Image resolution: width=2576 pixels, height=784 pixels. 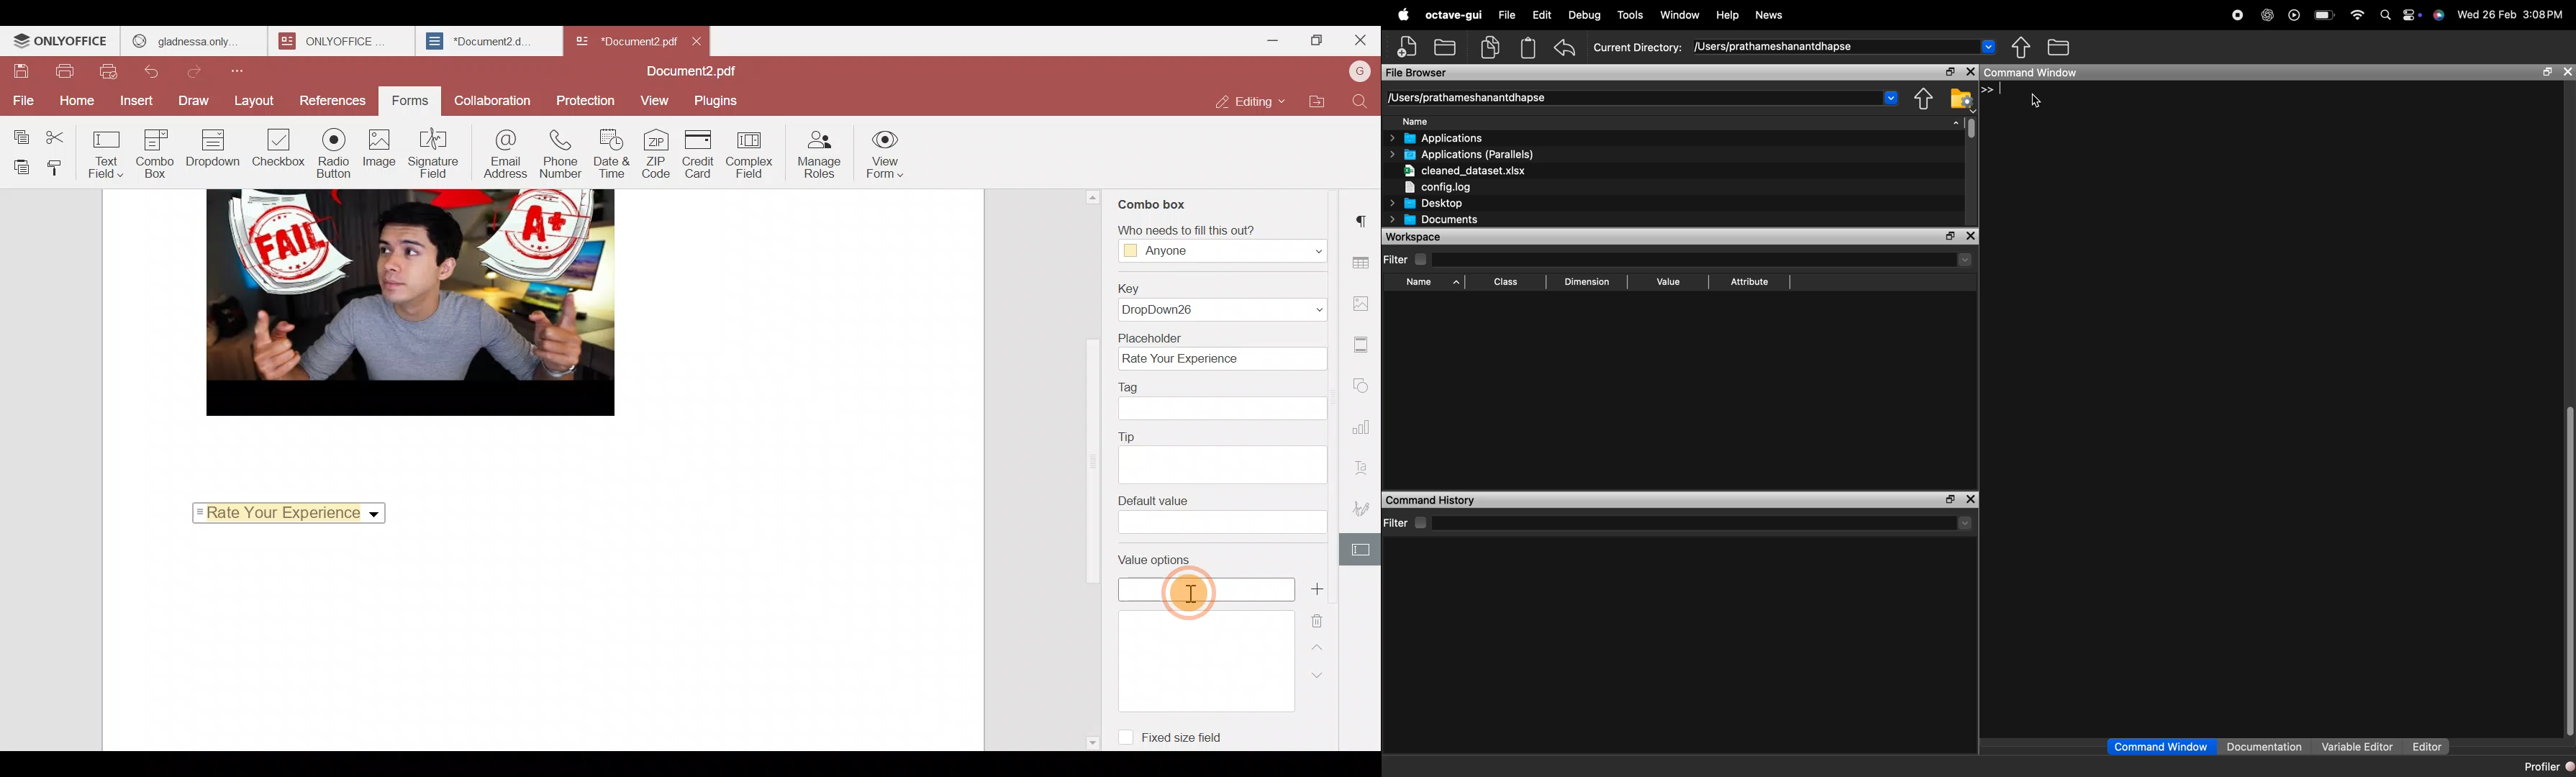 I want to click on Home, so click(x=73, y=102).